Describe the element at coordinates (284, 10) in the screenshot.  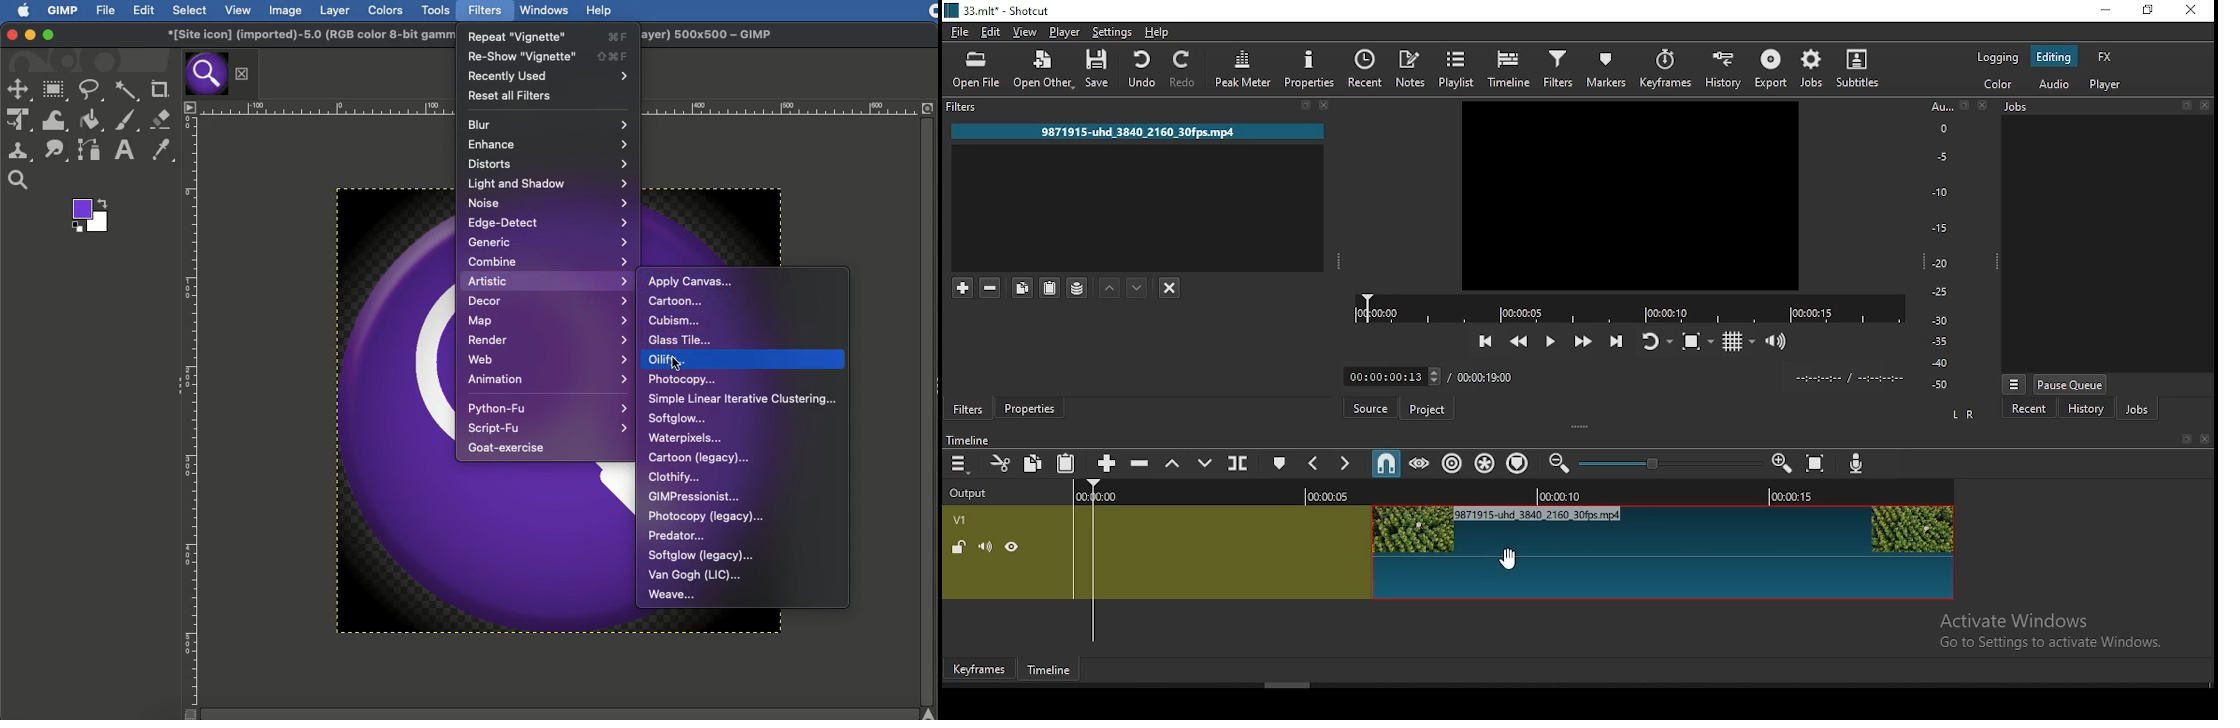
I see `Image` at that location.